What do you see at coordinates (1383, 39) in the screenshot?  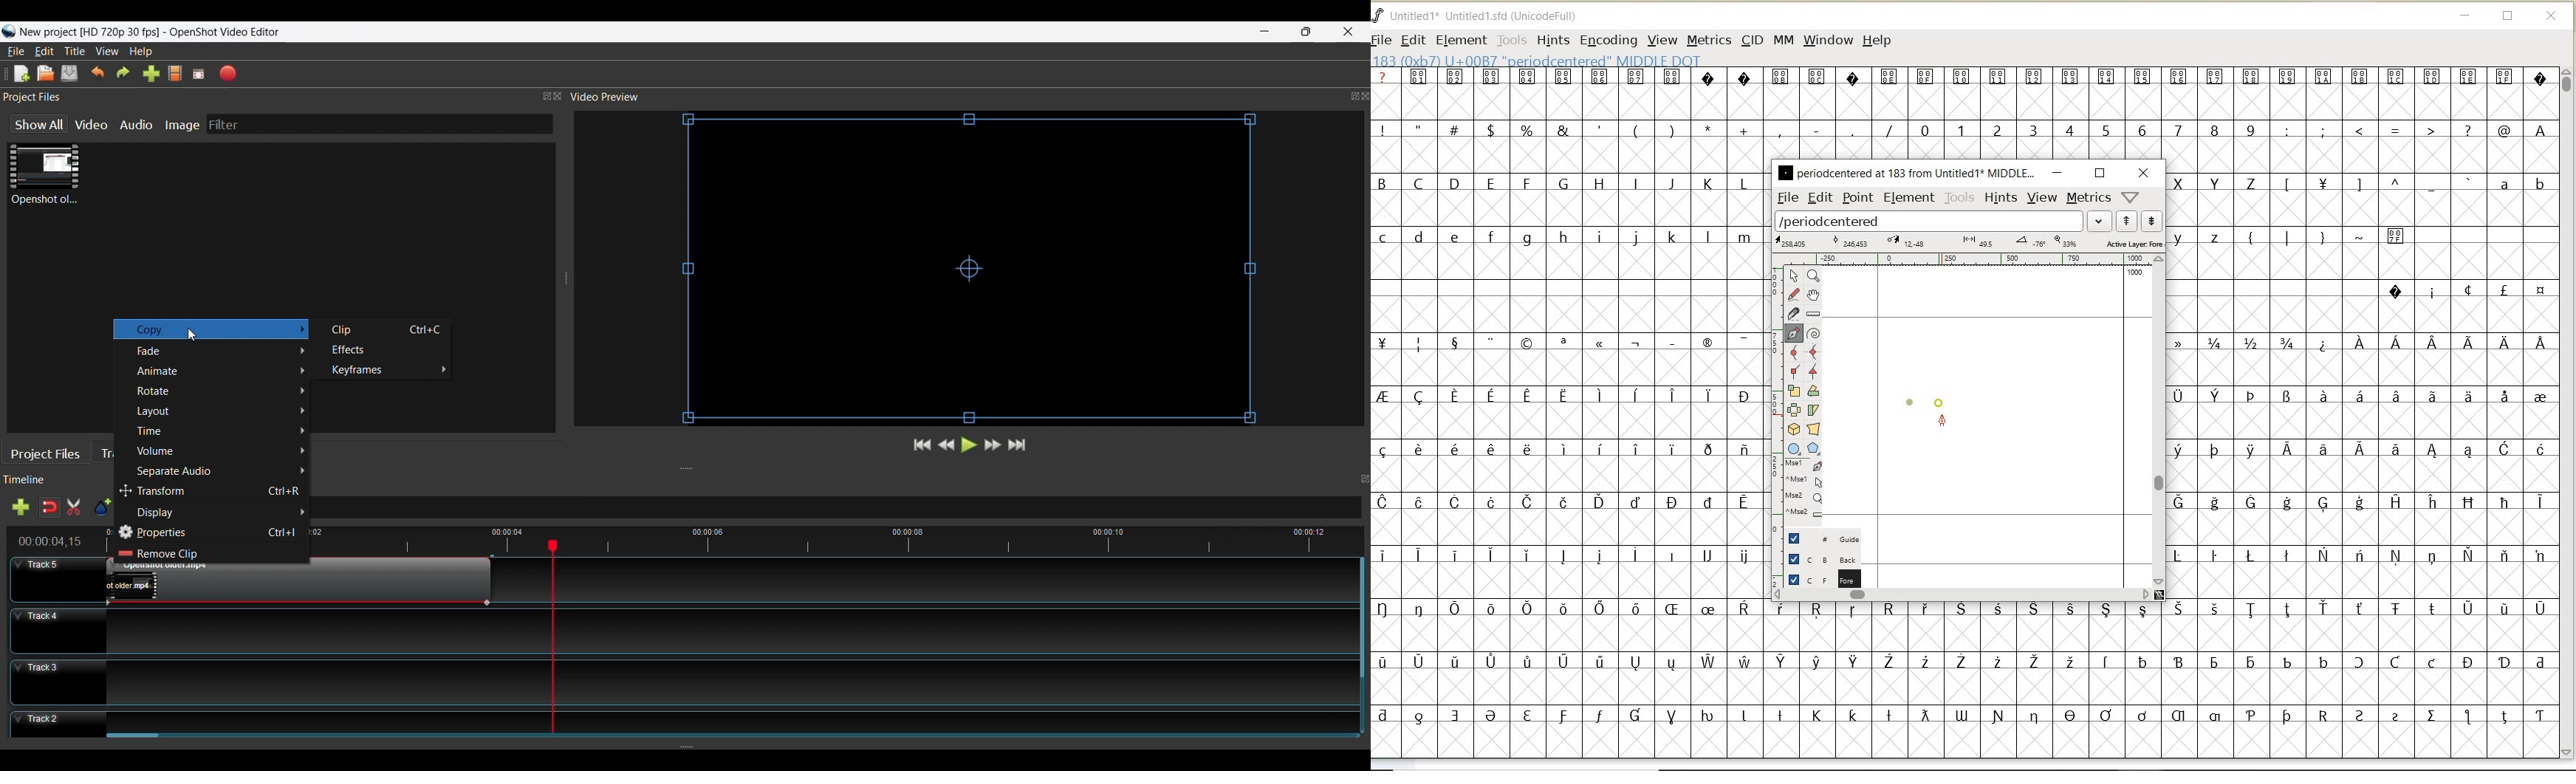 I see `FILE` at bounding box center [1383, 39].